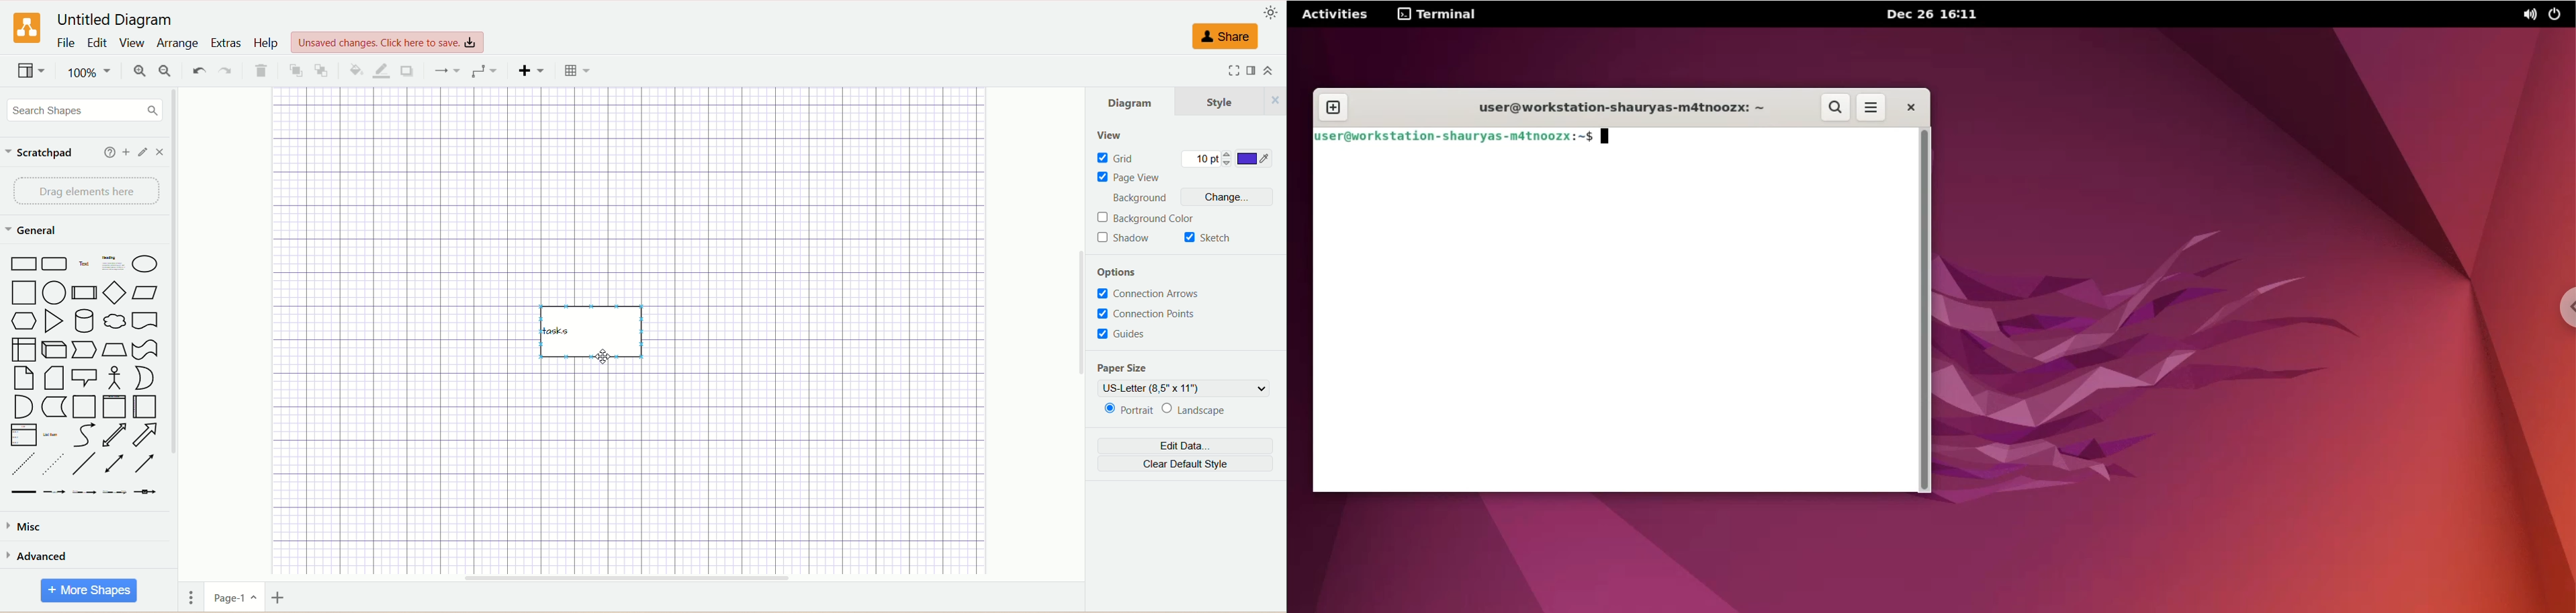 The image size is (2576, 616). I want to click on Cursor Position, so click(603, 359).